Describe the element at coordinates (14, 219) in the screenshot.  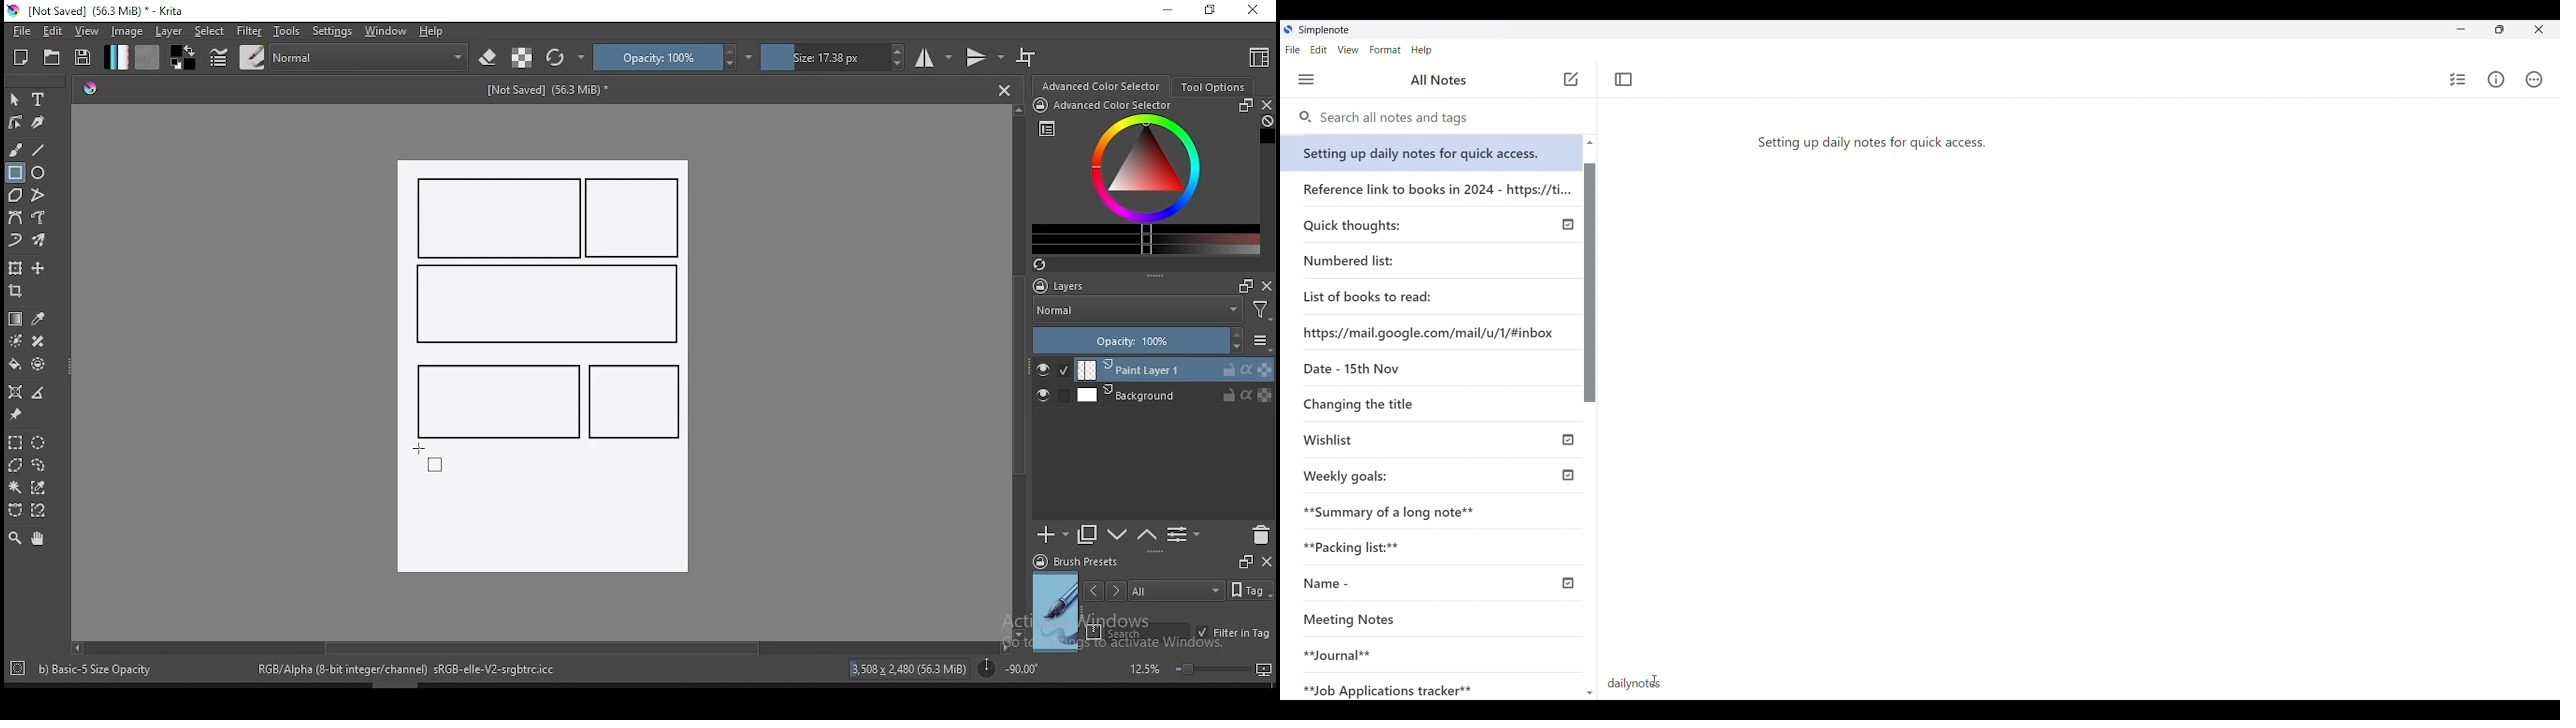
I see `bezier curve tool` at that location.